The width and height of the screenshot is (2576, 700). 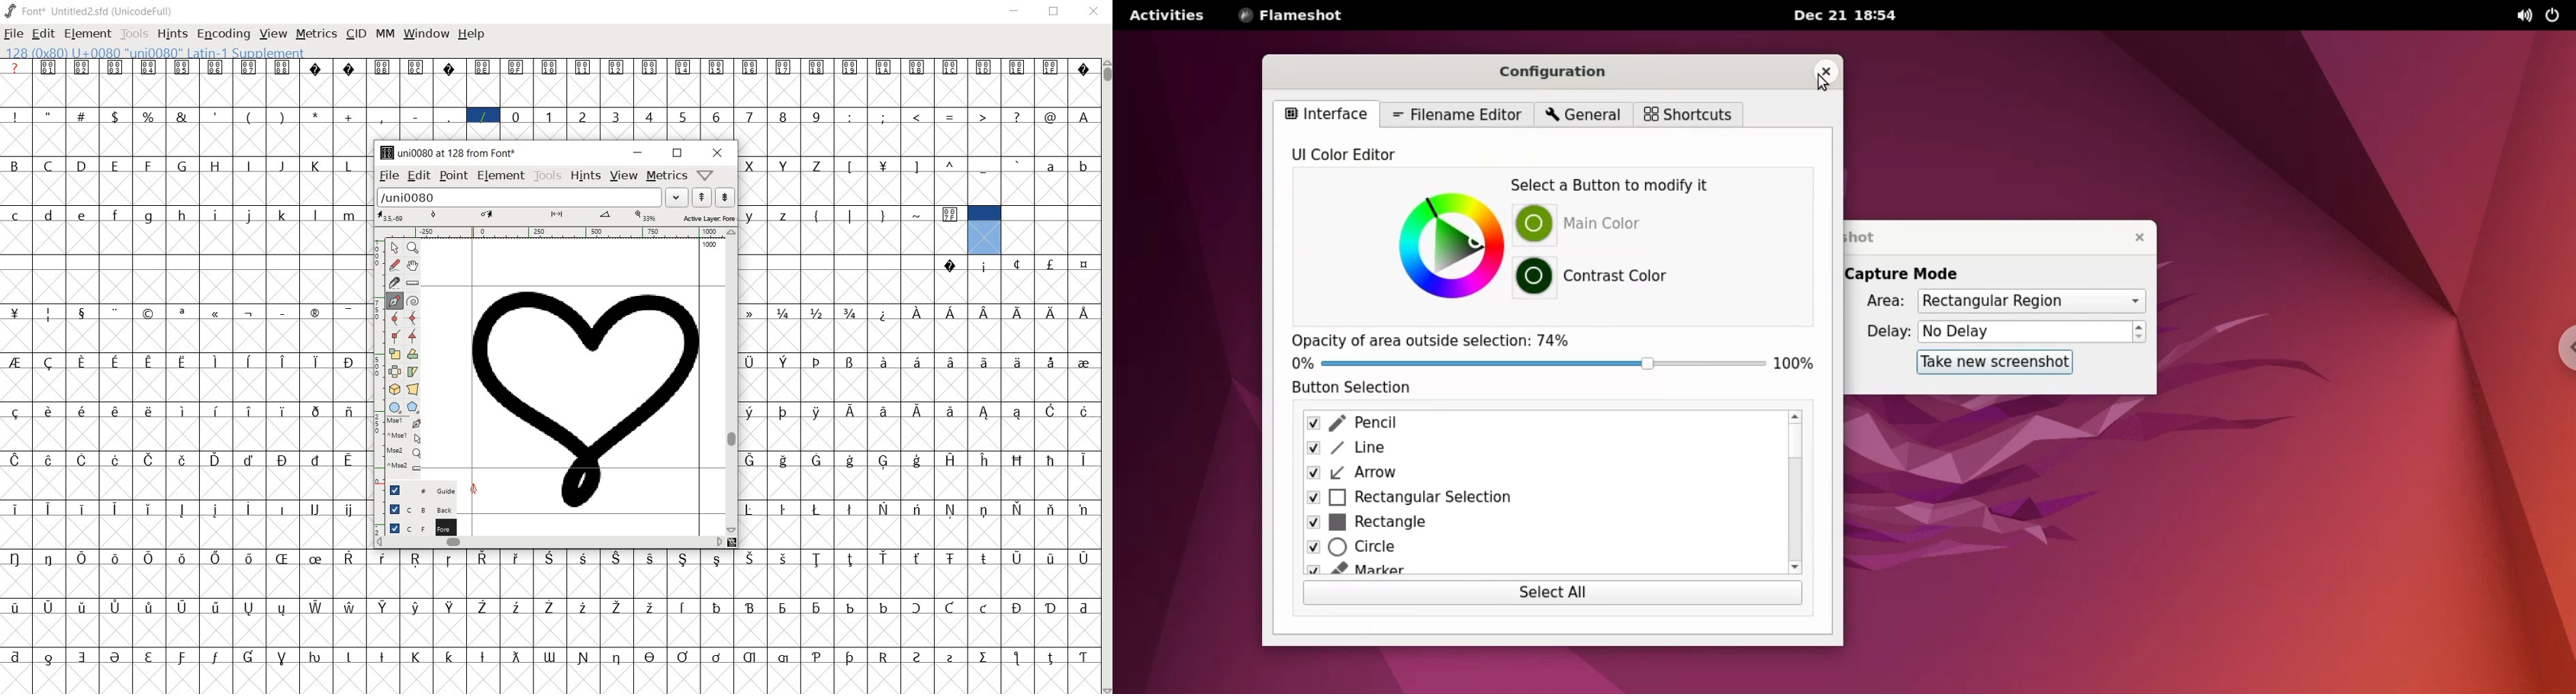 I want to click on glyph, so click(x=115, y=411).